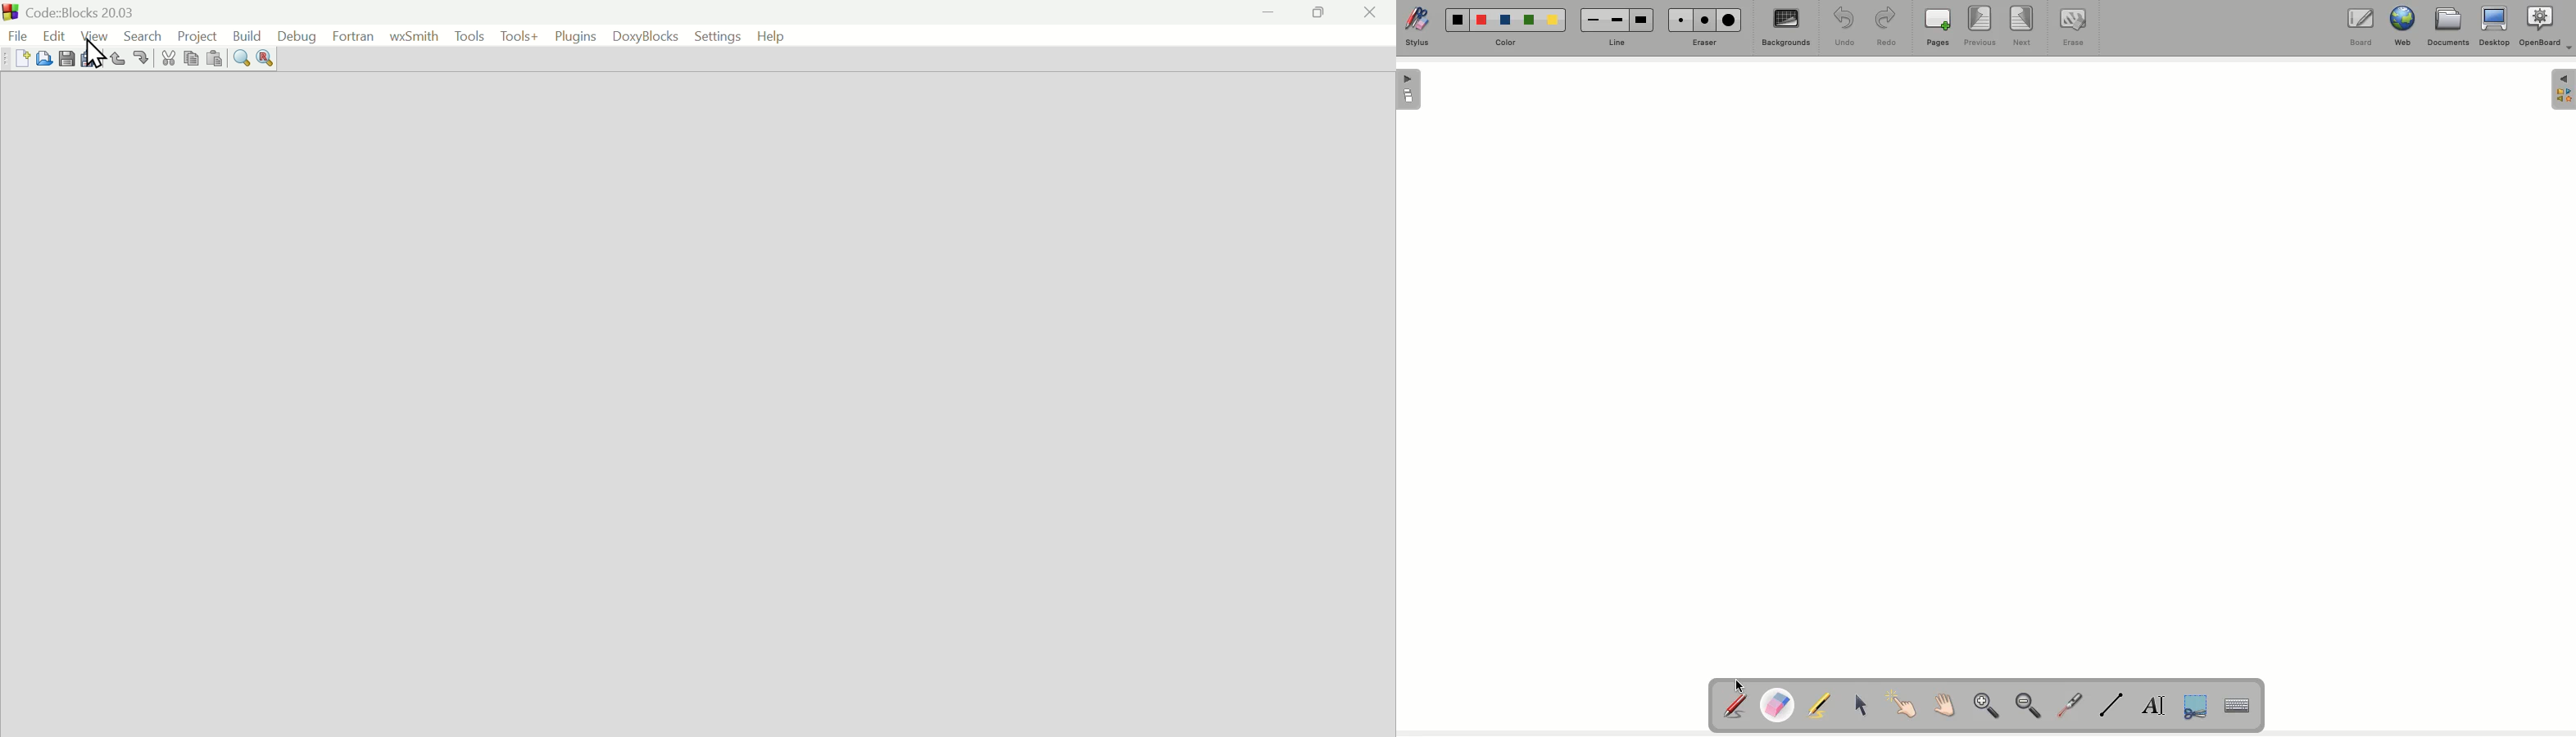 Image resolution: width=2576 pixels, height=756 pixels. What do you see at coordinates (412, 36) in the screenshot?
I see `WxSmith` at bounding box center [412, 36].